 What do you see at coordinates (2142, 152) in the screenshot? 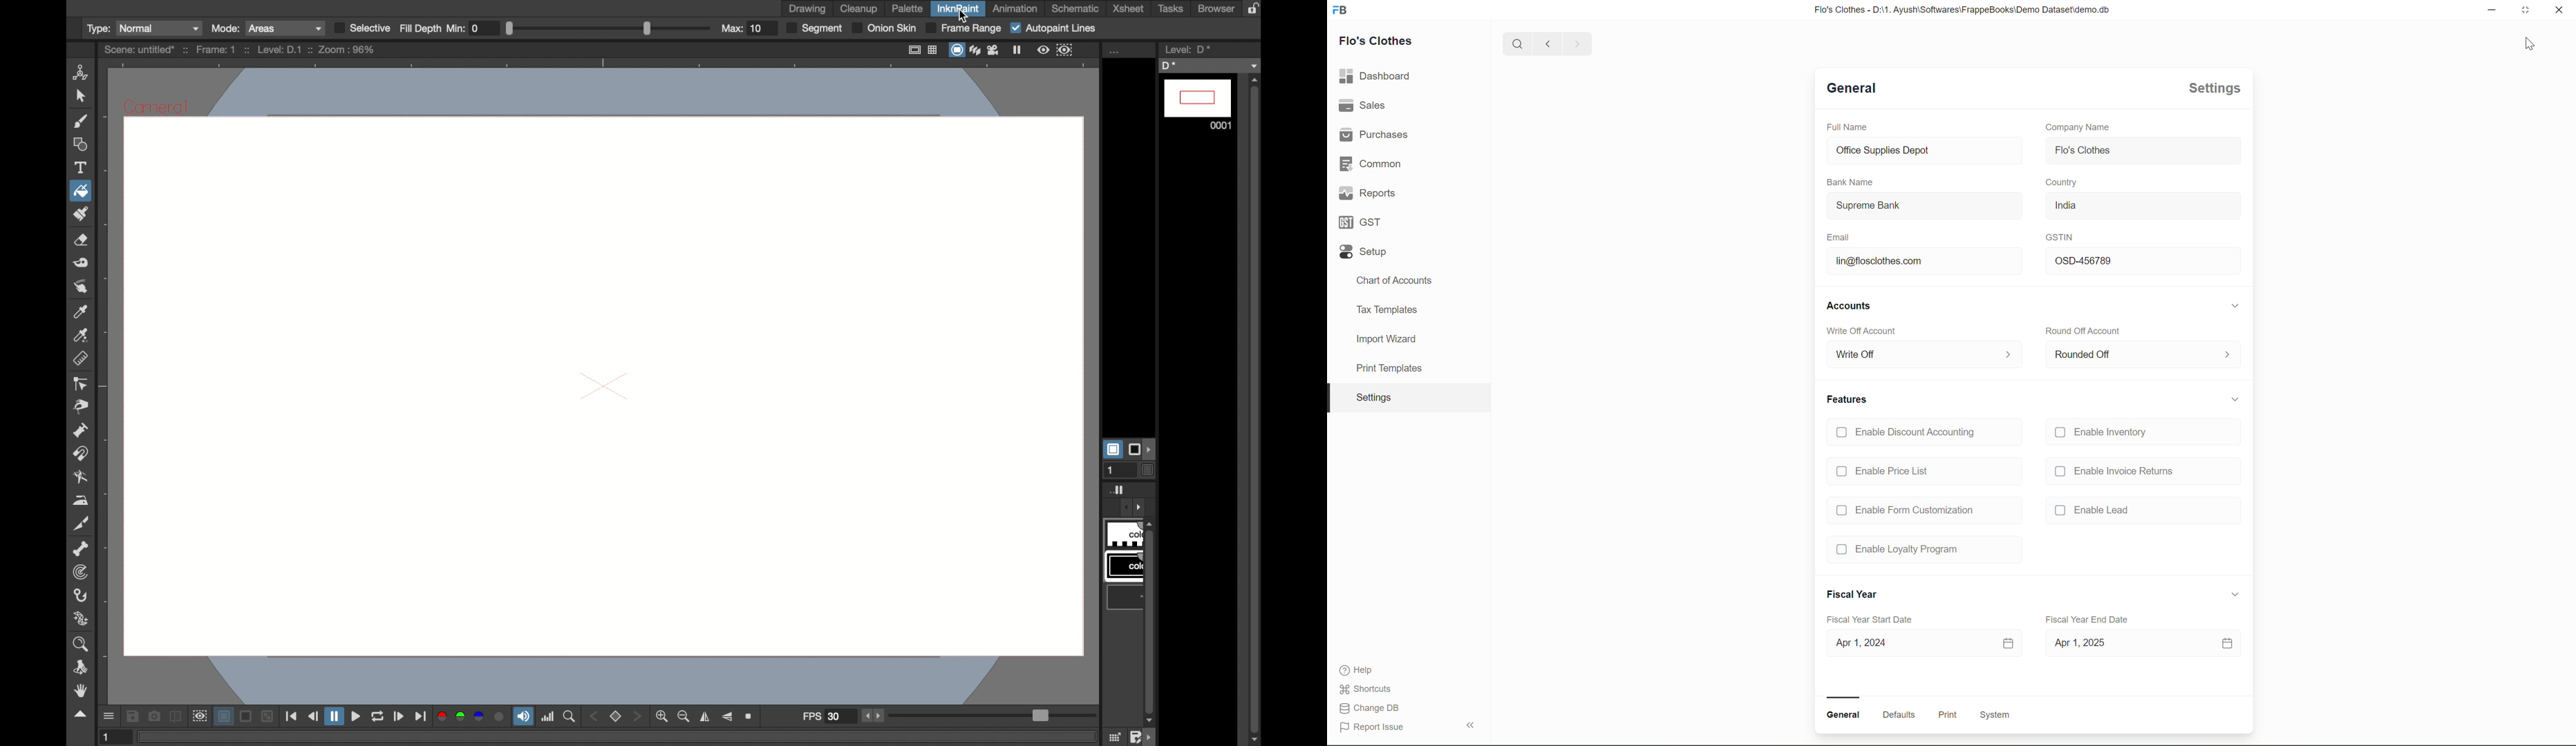
I see `Flo's Clothes` at bounding box center [2142, 152].